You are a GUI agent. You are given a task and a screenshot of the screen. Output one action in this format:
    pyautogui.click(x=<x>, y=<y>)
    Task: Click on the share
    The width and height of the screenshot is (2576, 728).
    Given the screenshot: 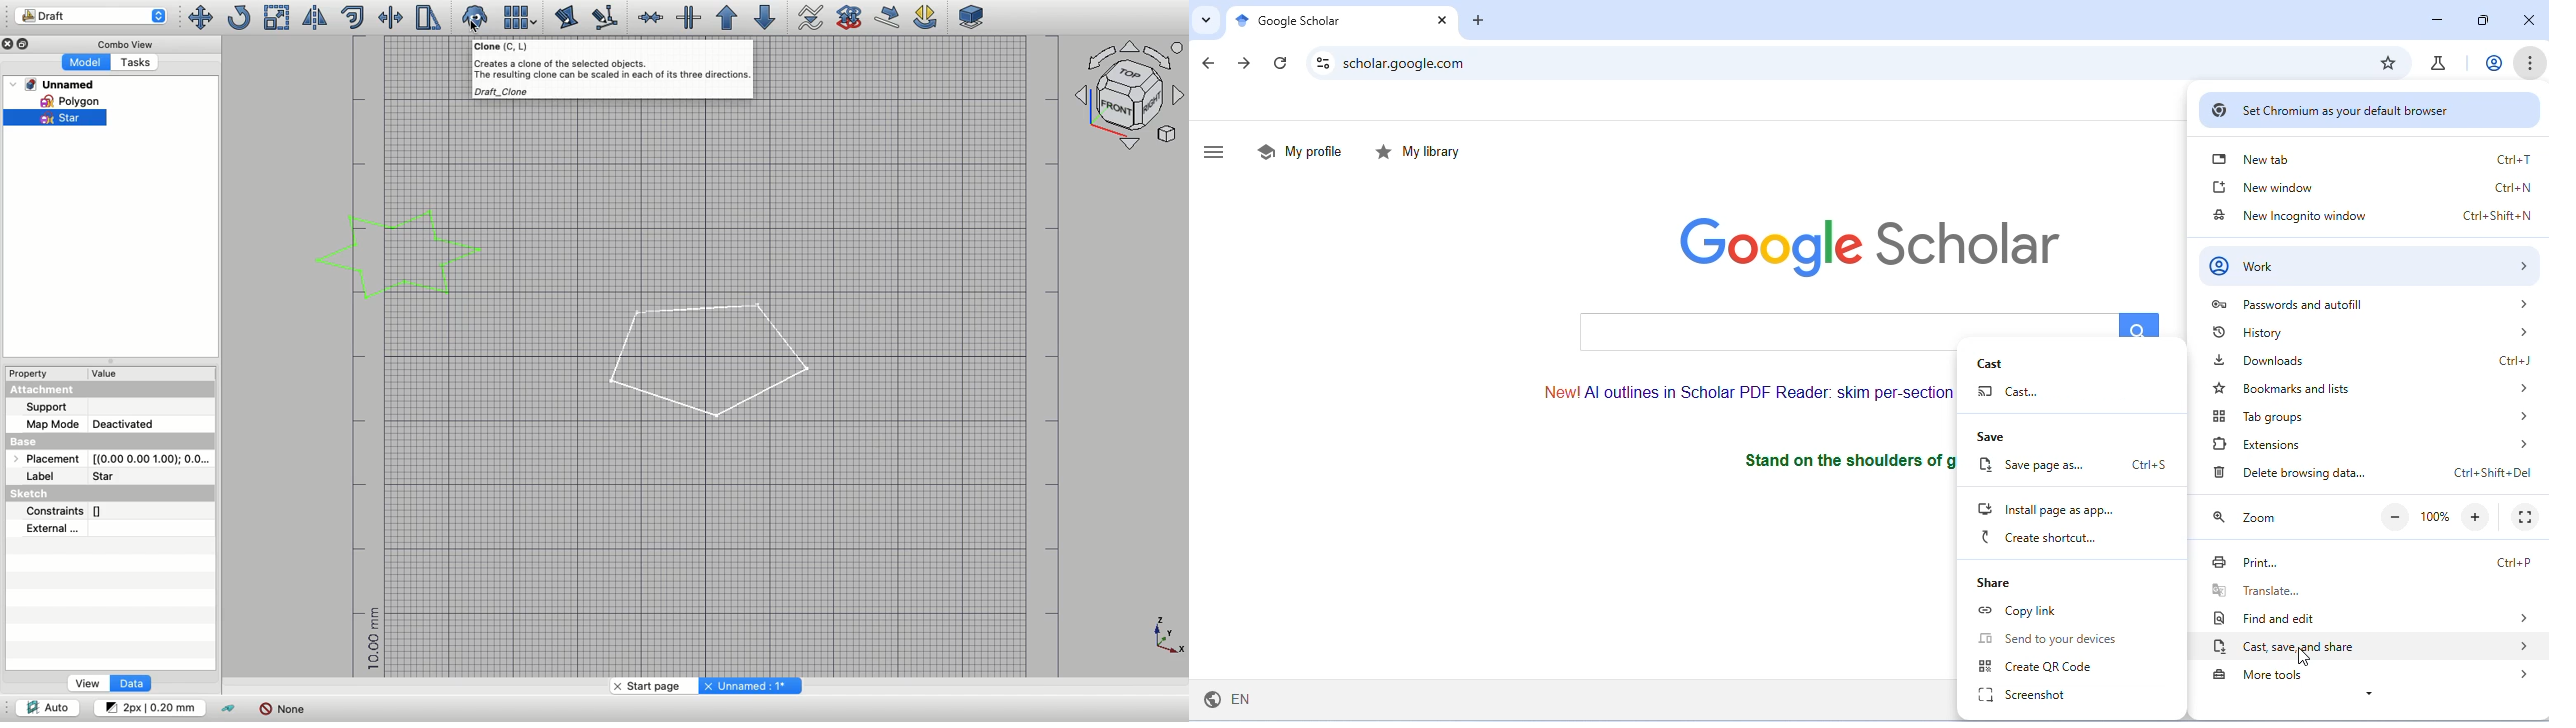 What is the action you would take?
    pyautogui.click(x=2003, y=583)
    